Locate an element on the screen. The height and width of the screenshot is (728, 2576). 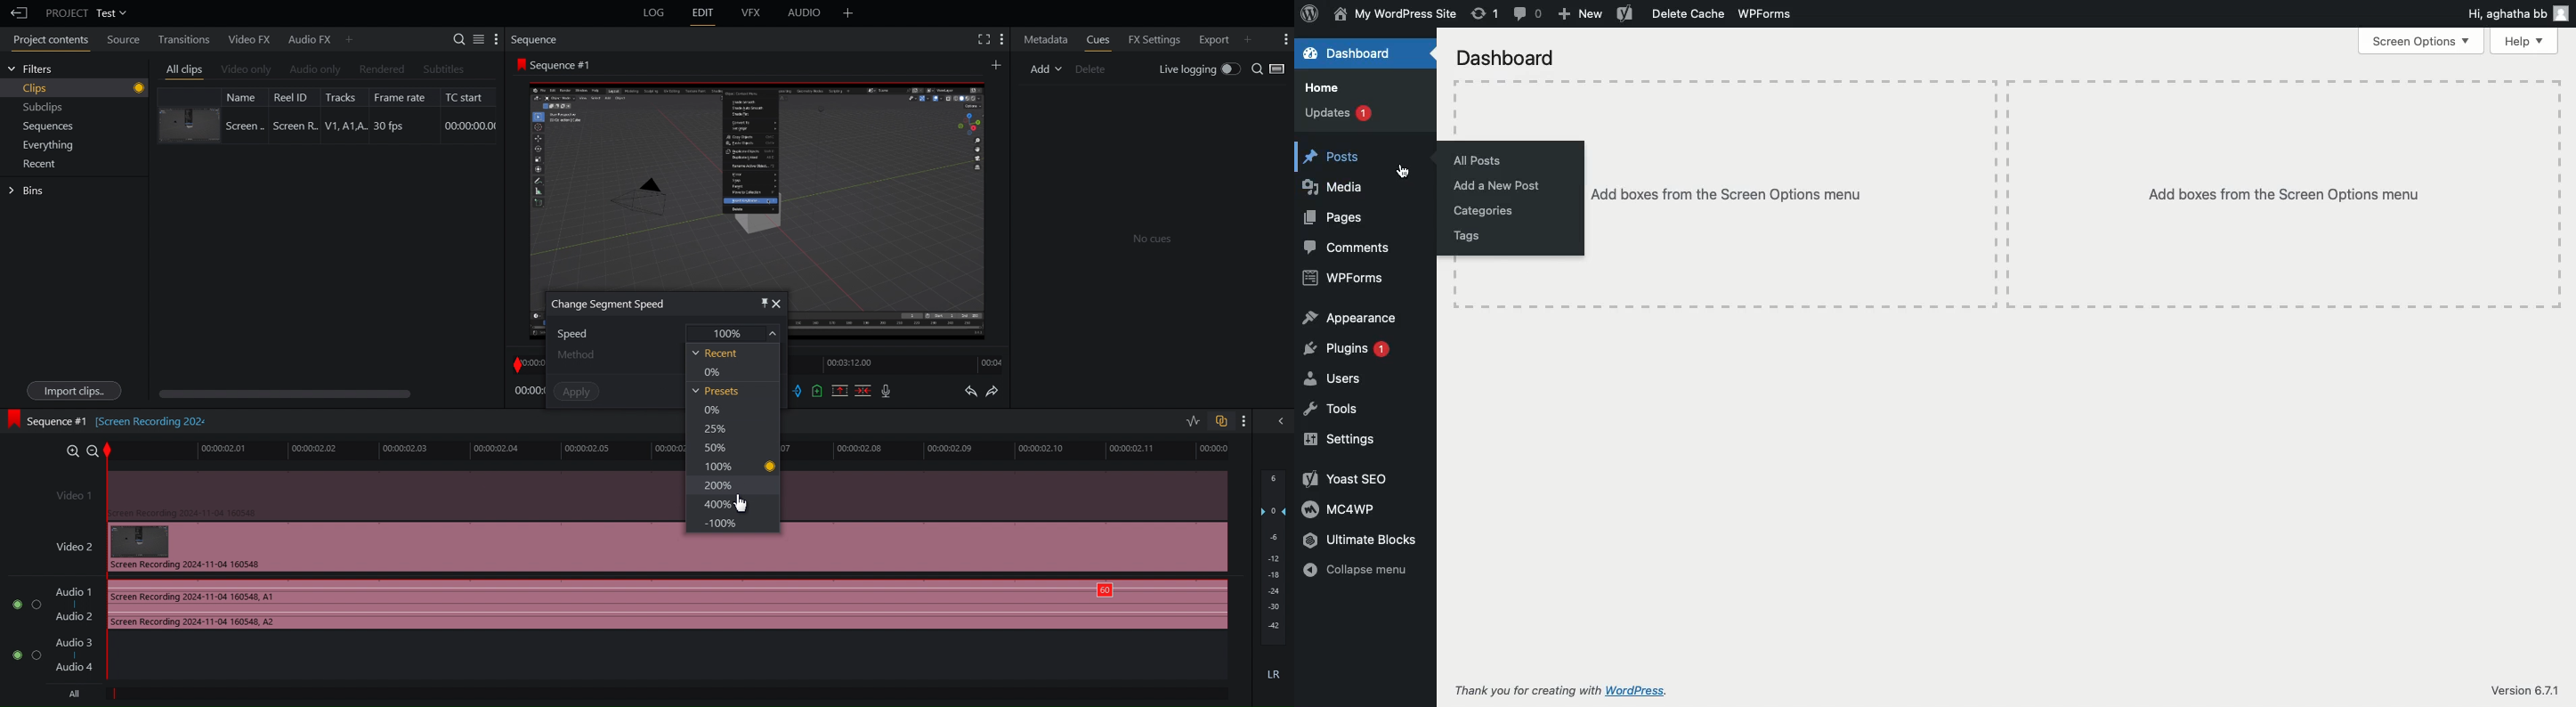
Version 6.7.1 is located at coordinates (2524, 687).